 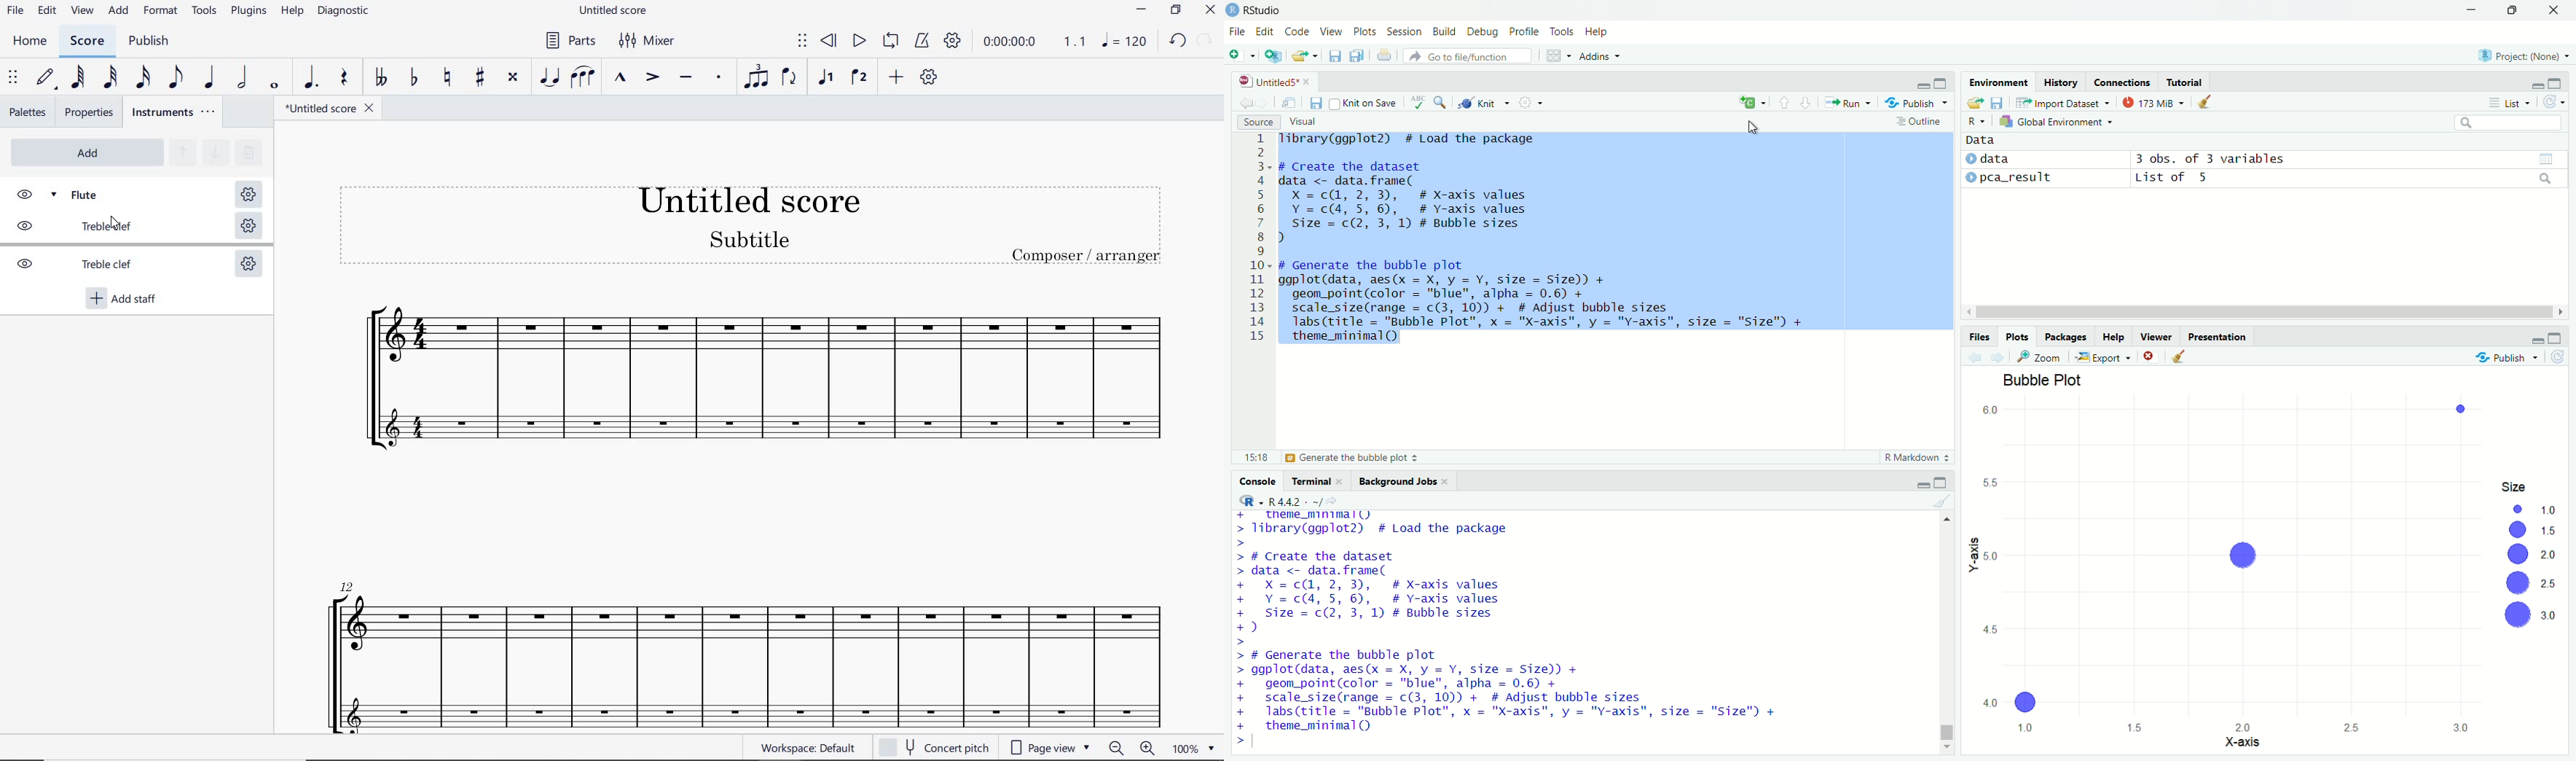 What do you see at coordinates (2217, 337) in the screenshot?
I see `presentation` at bounding box center [2217, 337].